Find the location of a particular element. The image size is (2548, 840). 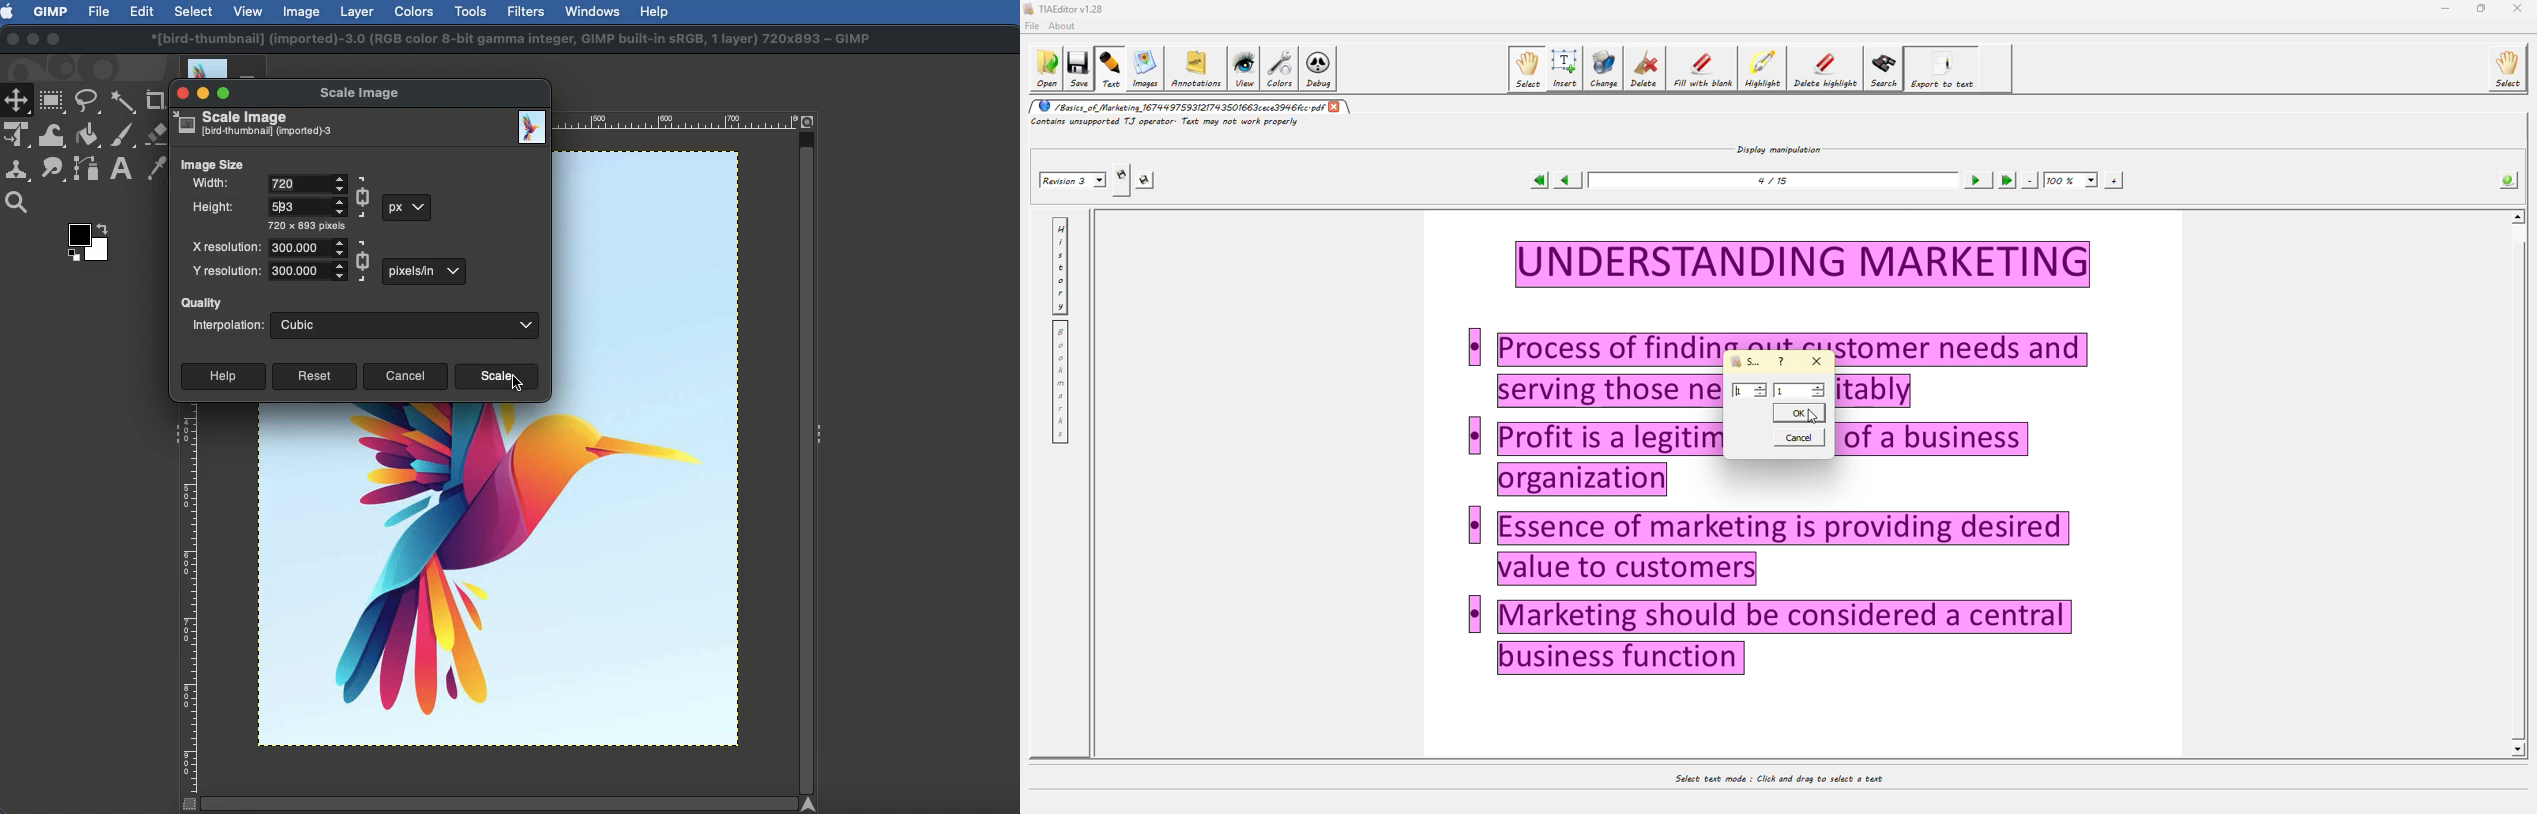

Collapse is located at coordinates (174, 433).